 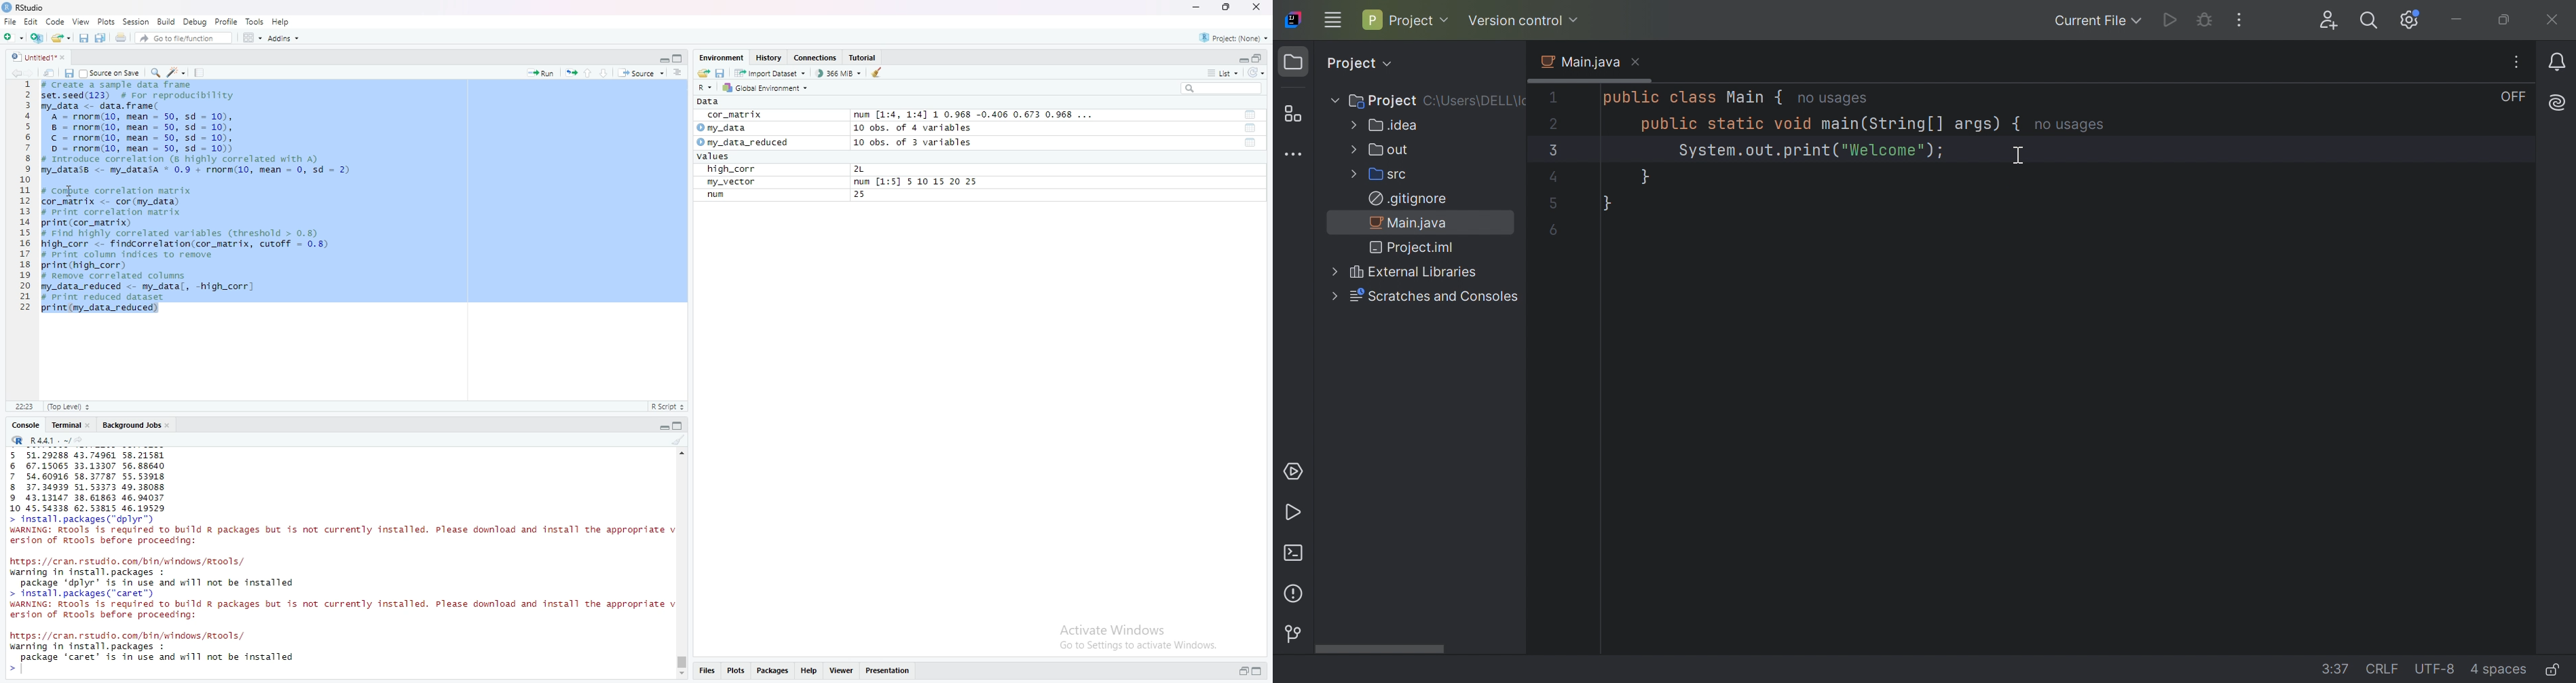 I want to click on File, so click(x=11, y=22).